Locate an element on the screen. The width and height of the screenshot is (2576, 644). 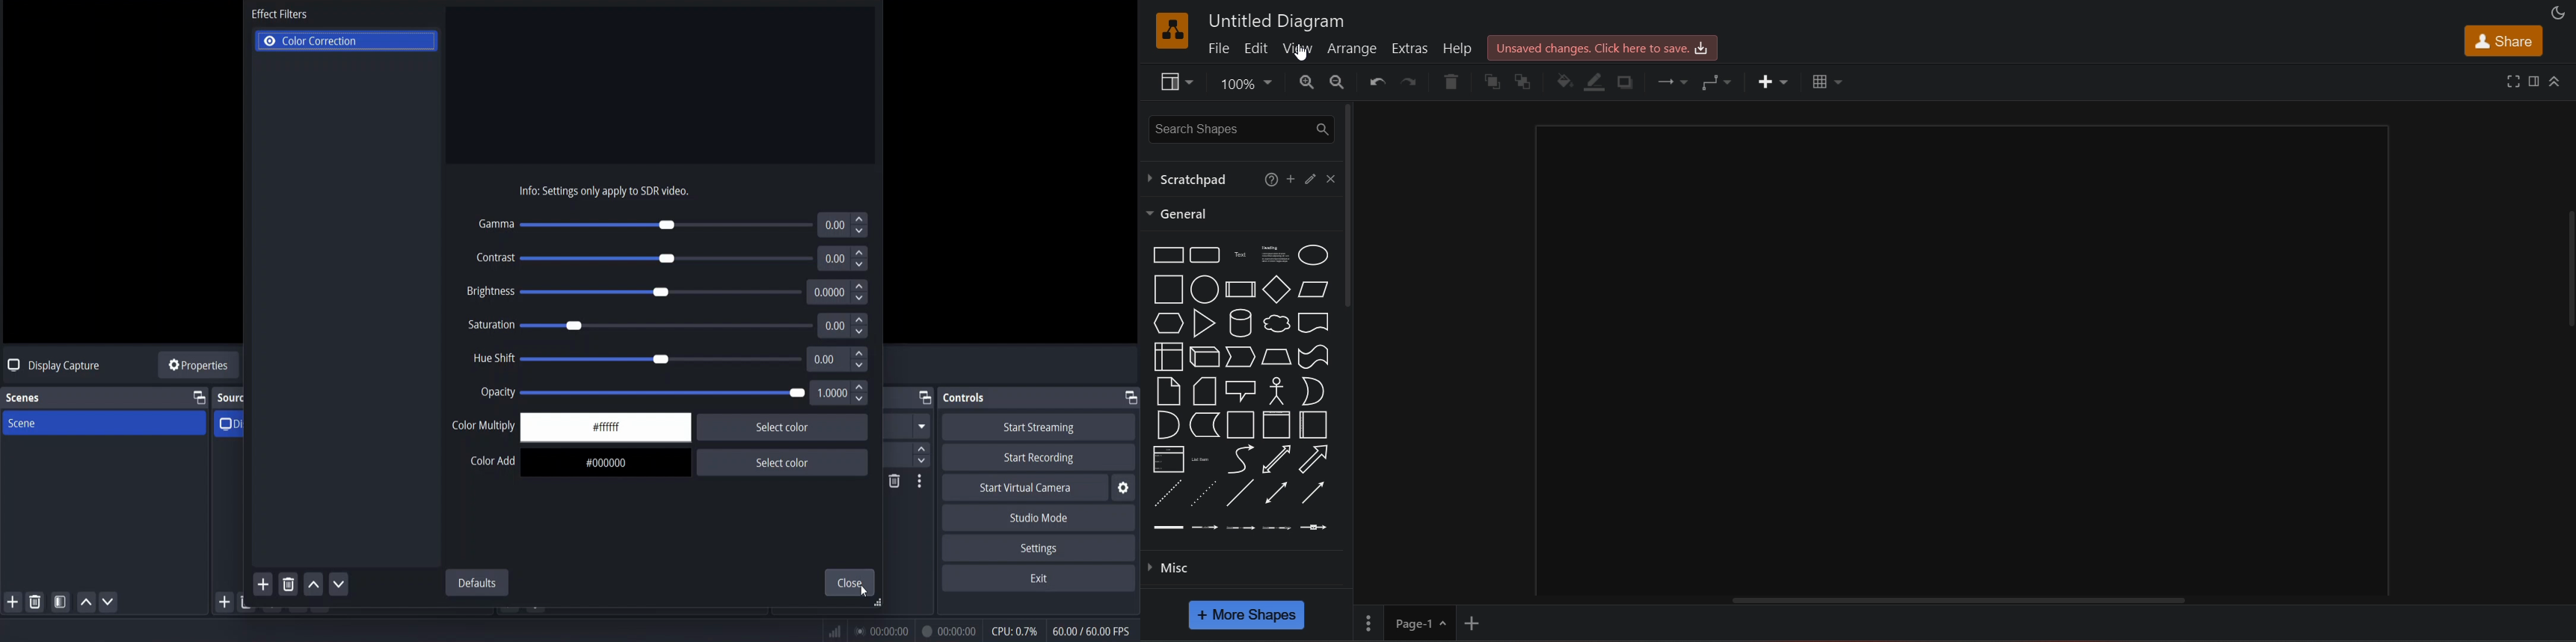
cursor is located at coordinates (865, 596).